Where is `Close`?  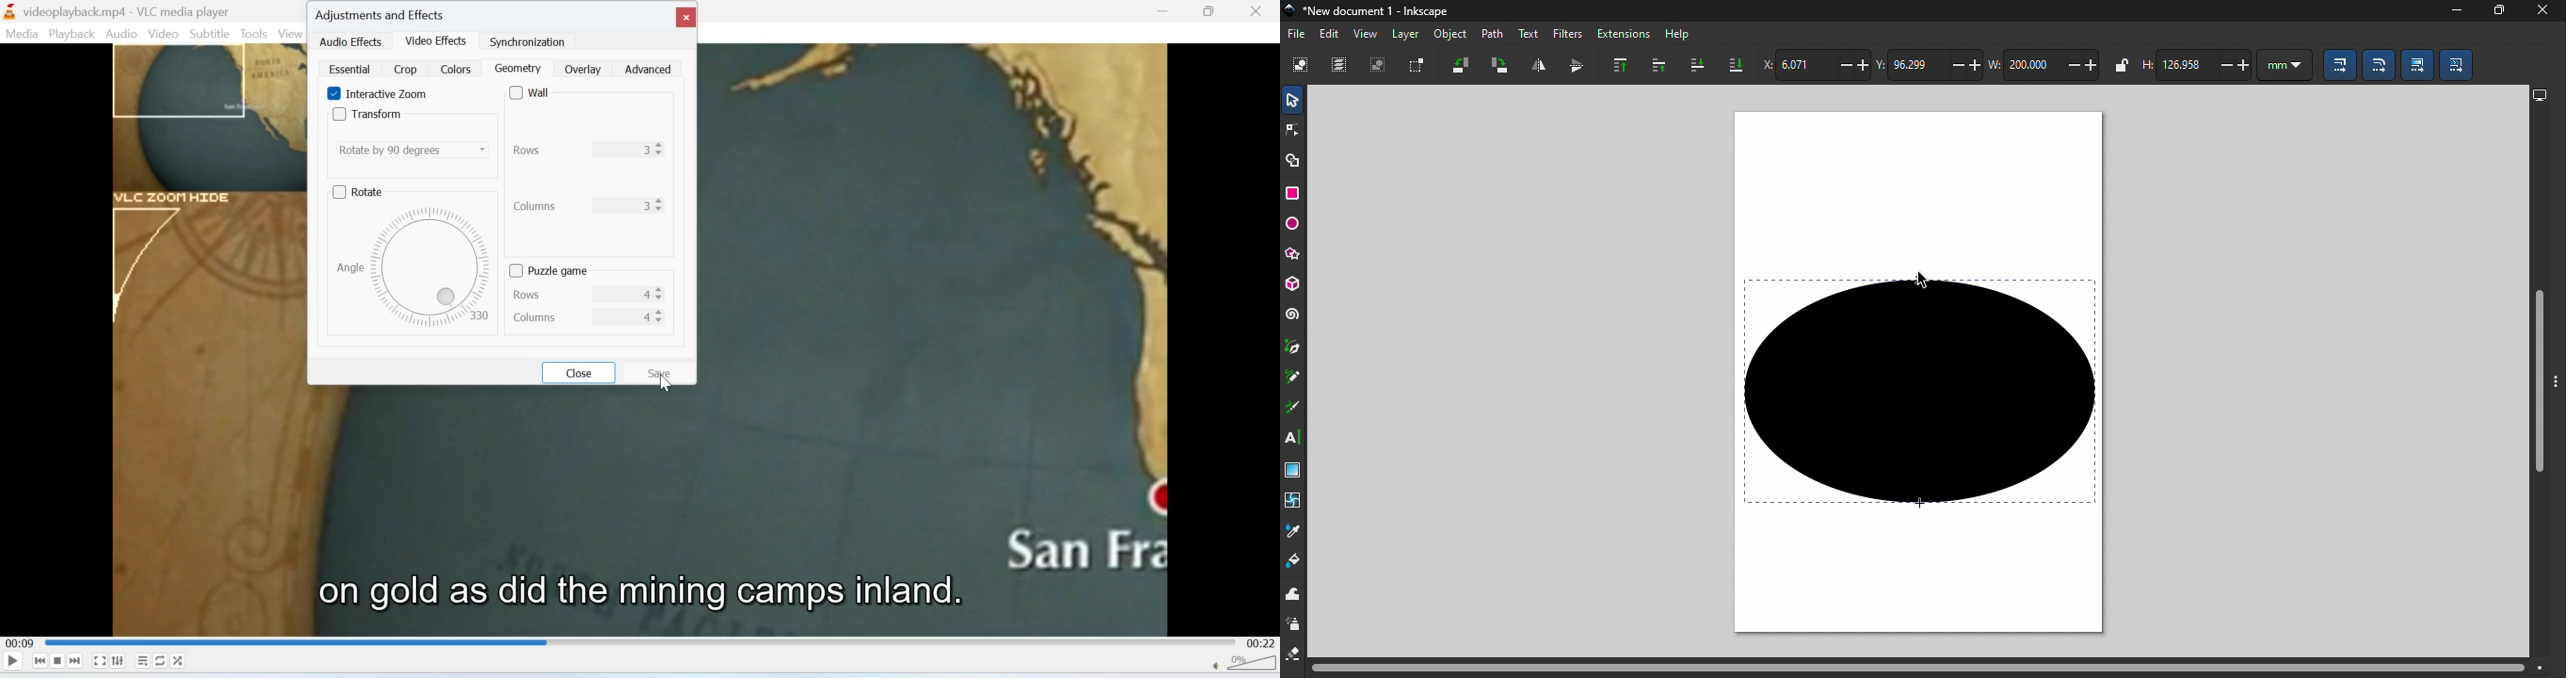
Close is located at coordinates (1257, 12).